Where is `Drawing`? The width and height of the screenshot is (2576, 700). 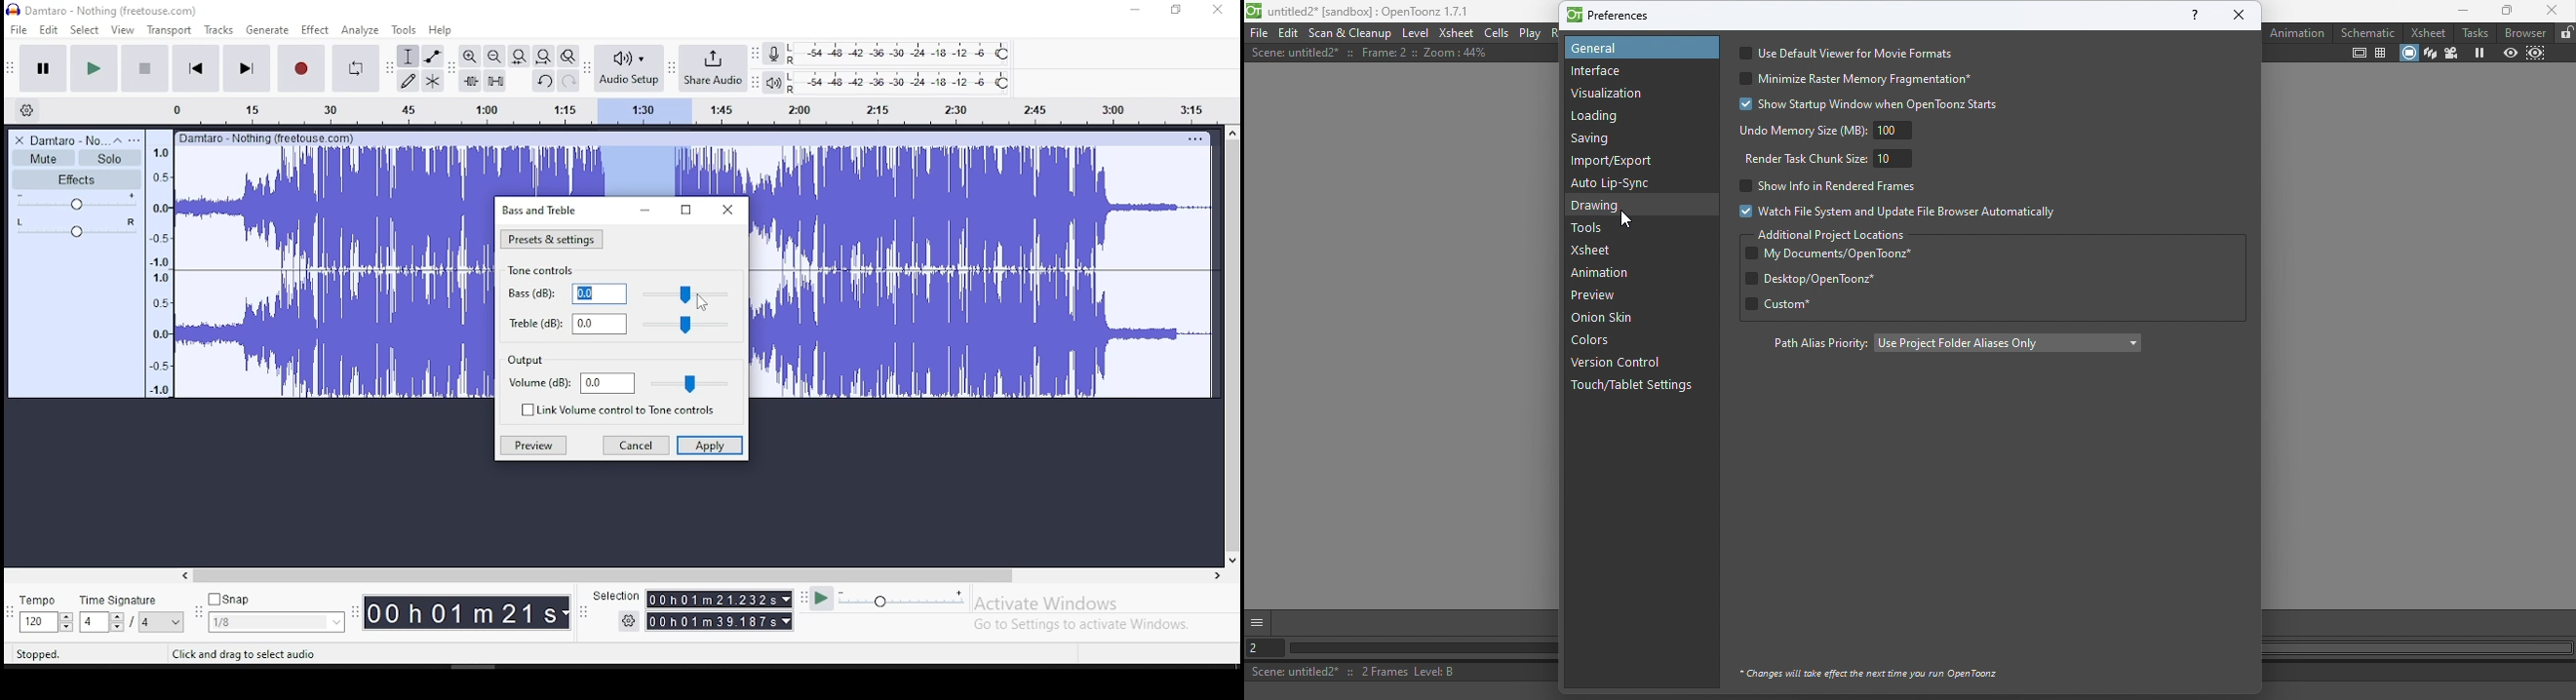 Drawing is located at coordinates (1602, 206).